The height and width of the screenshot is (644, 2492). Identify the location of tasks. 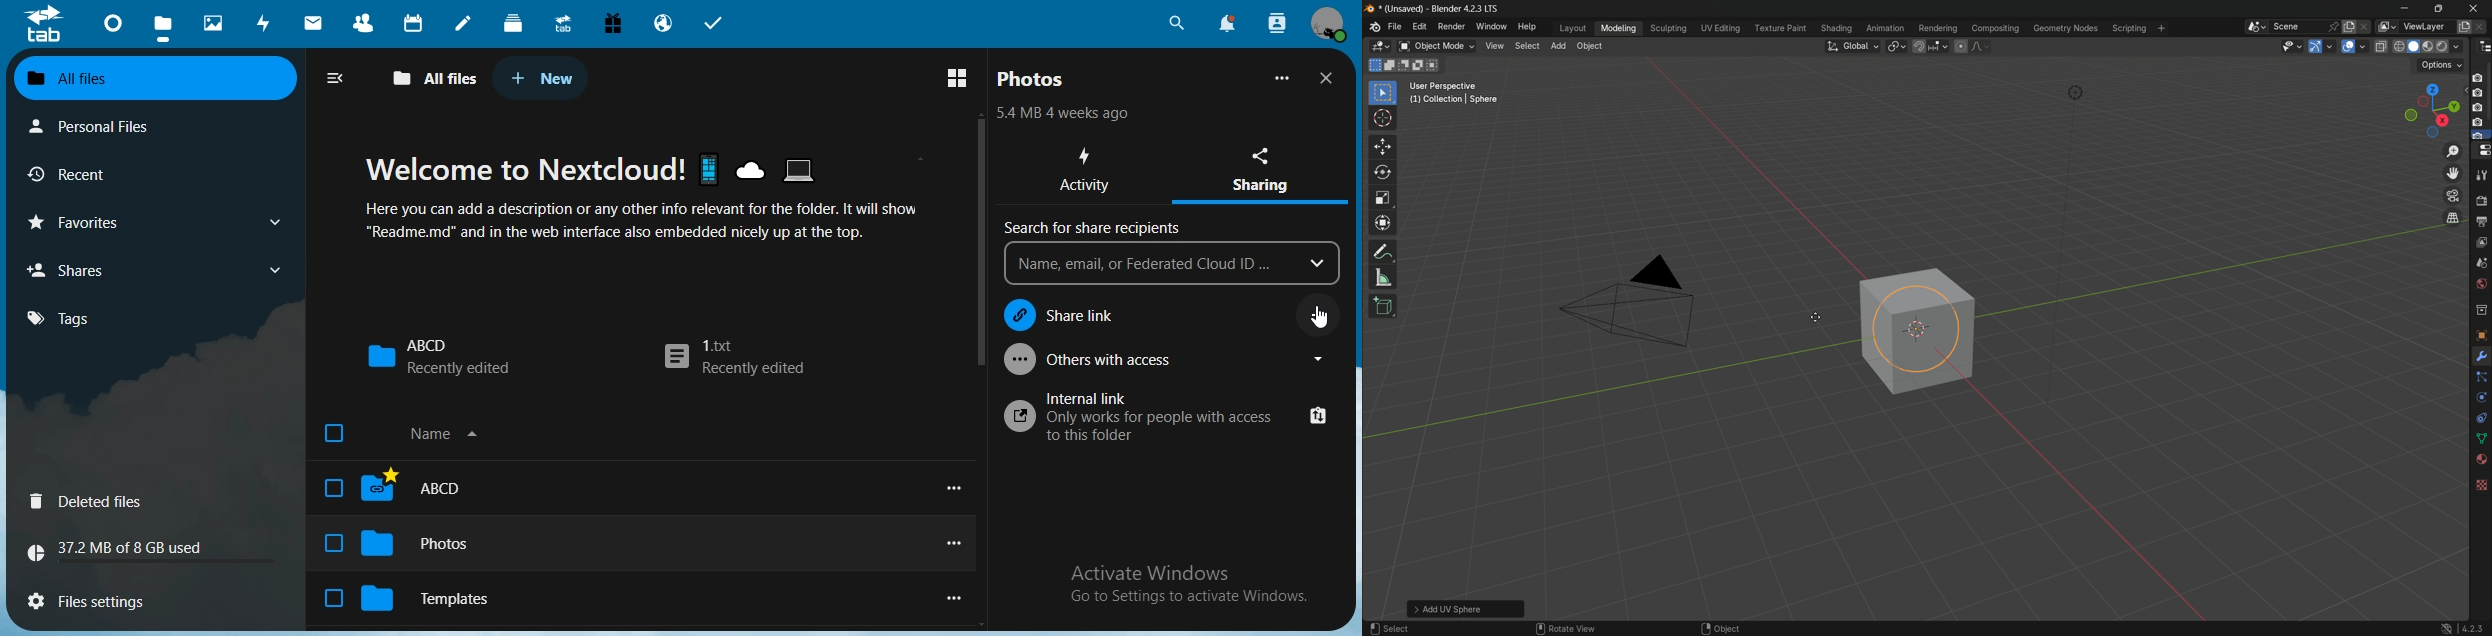
(715, 24).